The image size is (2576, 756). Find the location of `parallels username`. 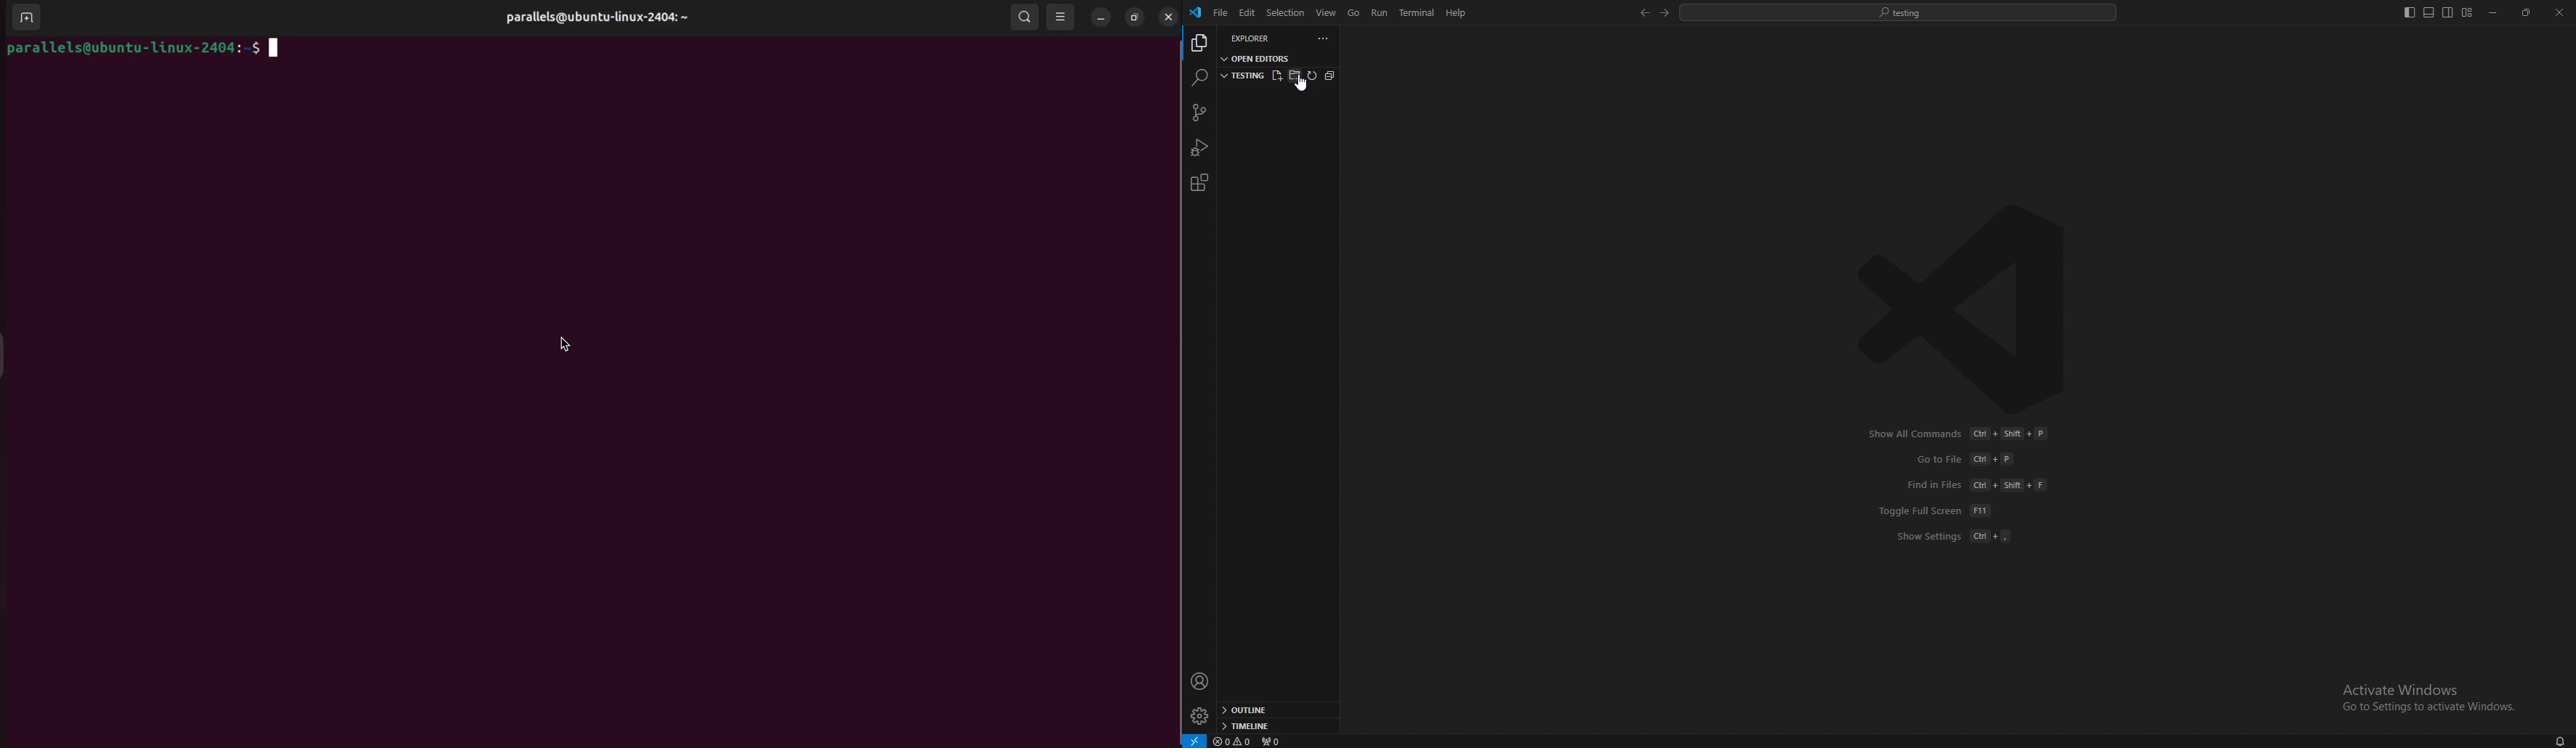

parallels username is located at coordinates (592, 17).